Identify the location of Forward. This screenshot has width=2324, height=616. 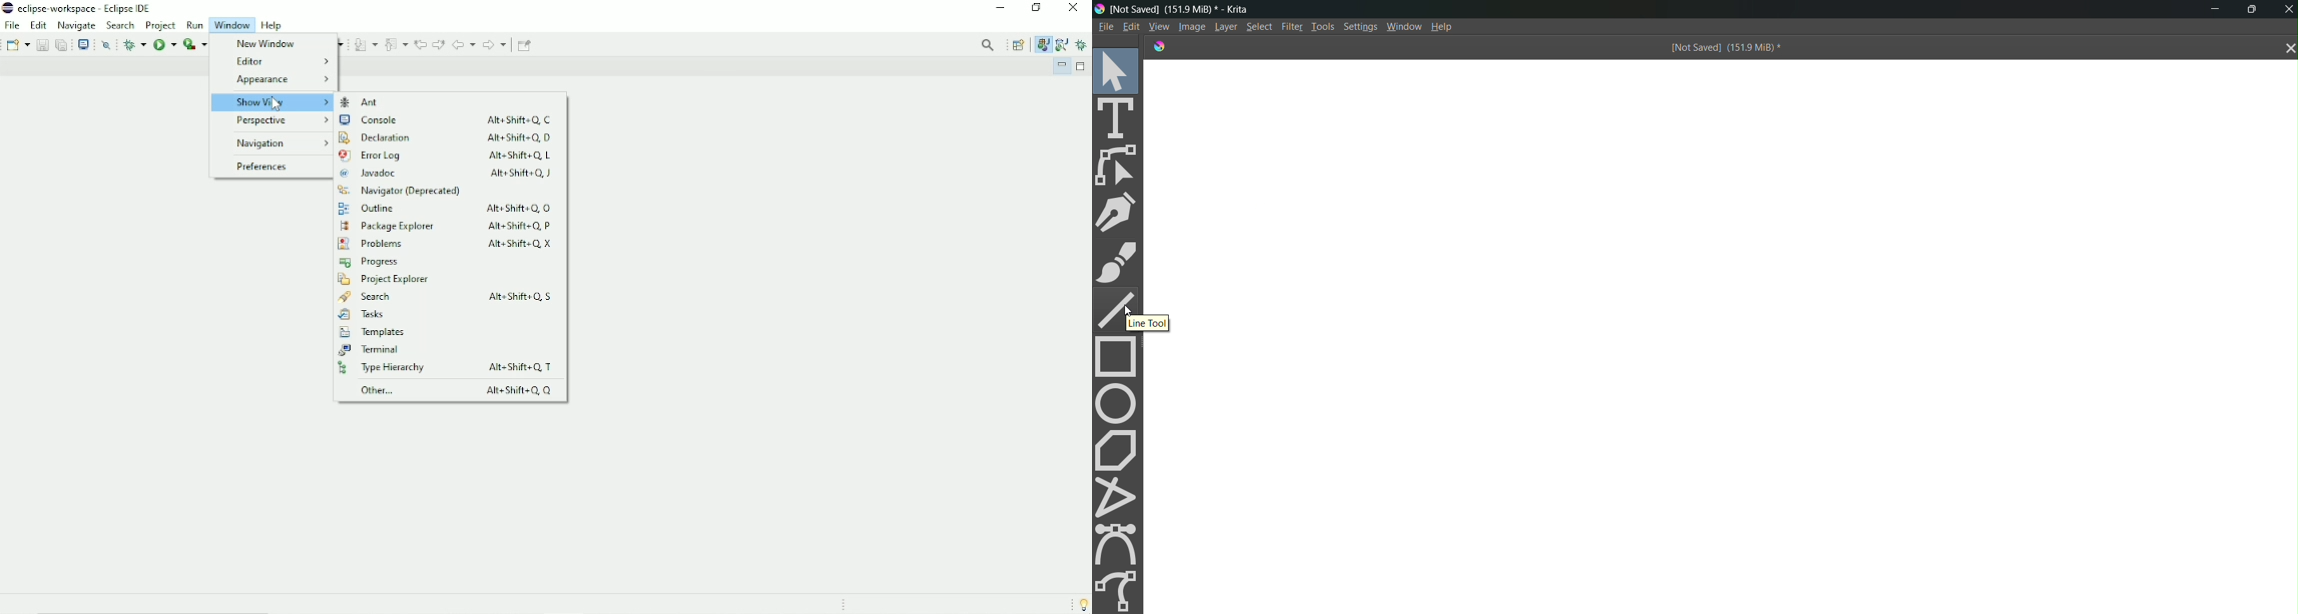
(495, 46).